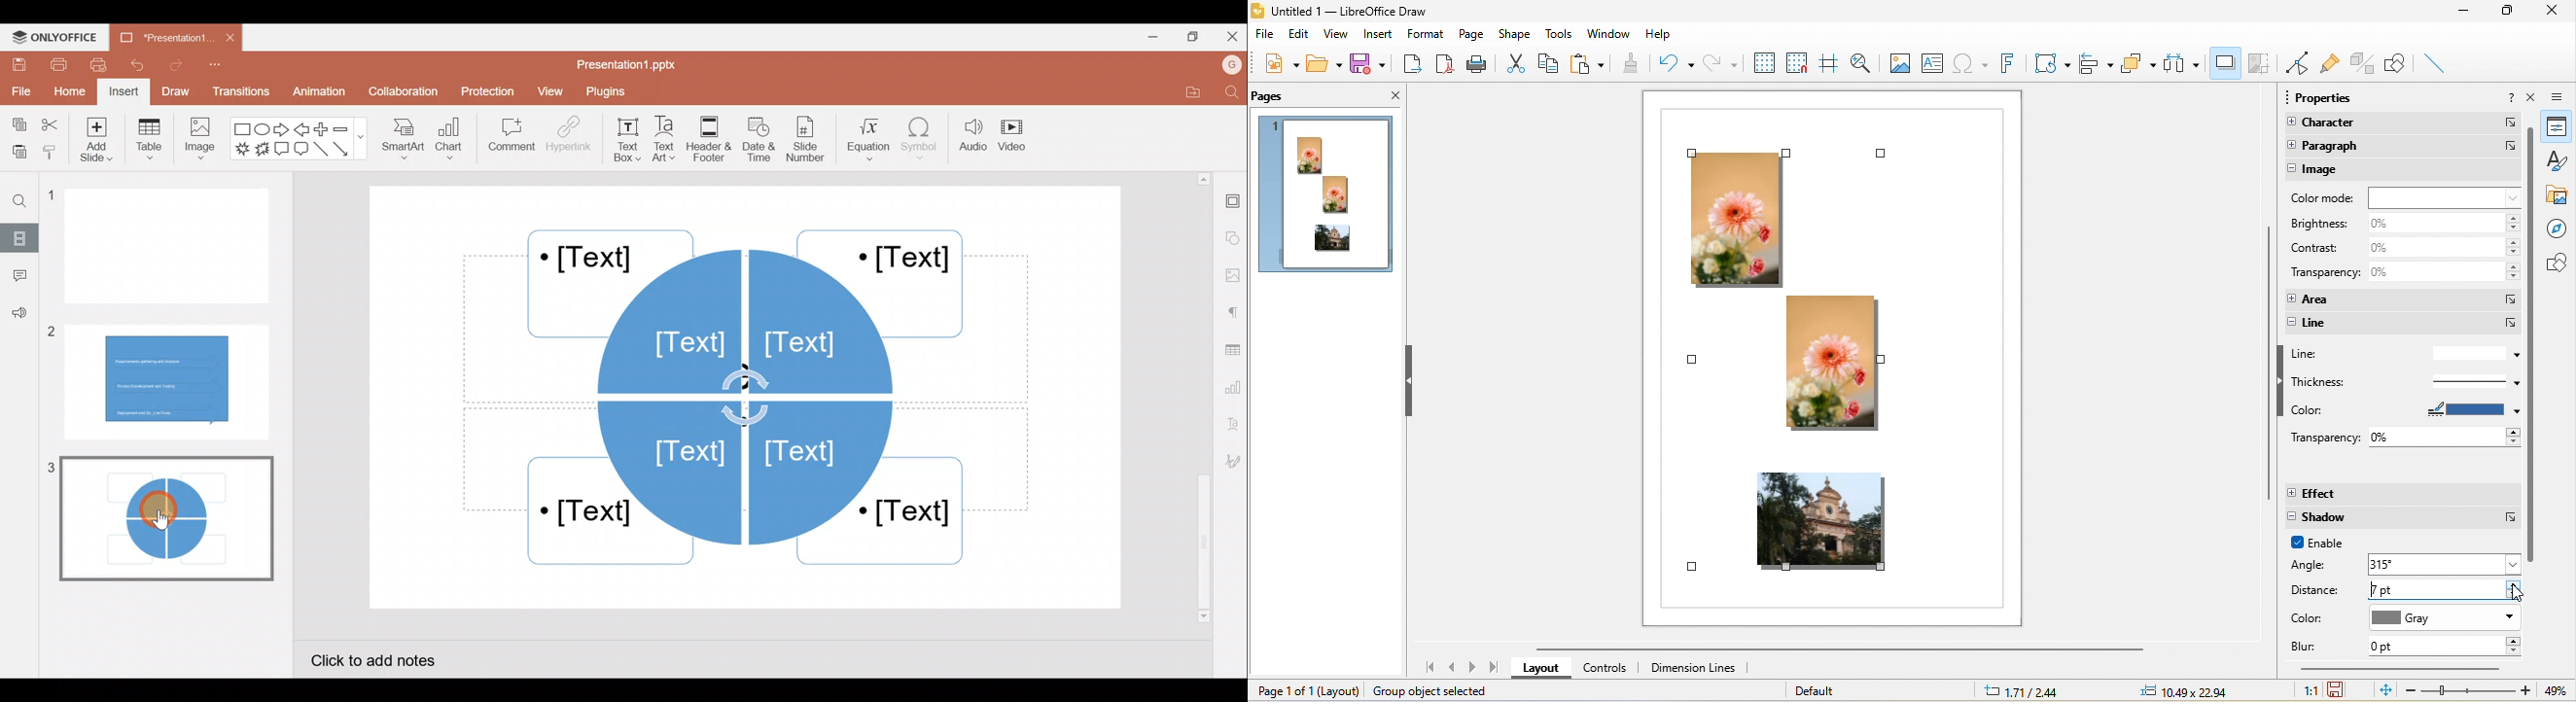 Image resolution: width=2576 pixels, height=728 pixels. Describe the element at coordinates (214, 68) in the screenshot. I see `Customize quick access toolbar` at that location.